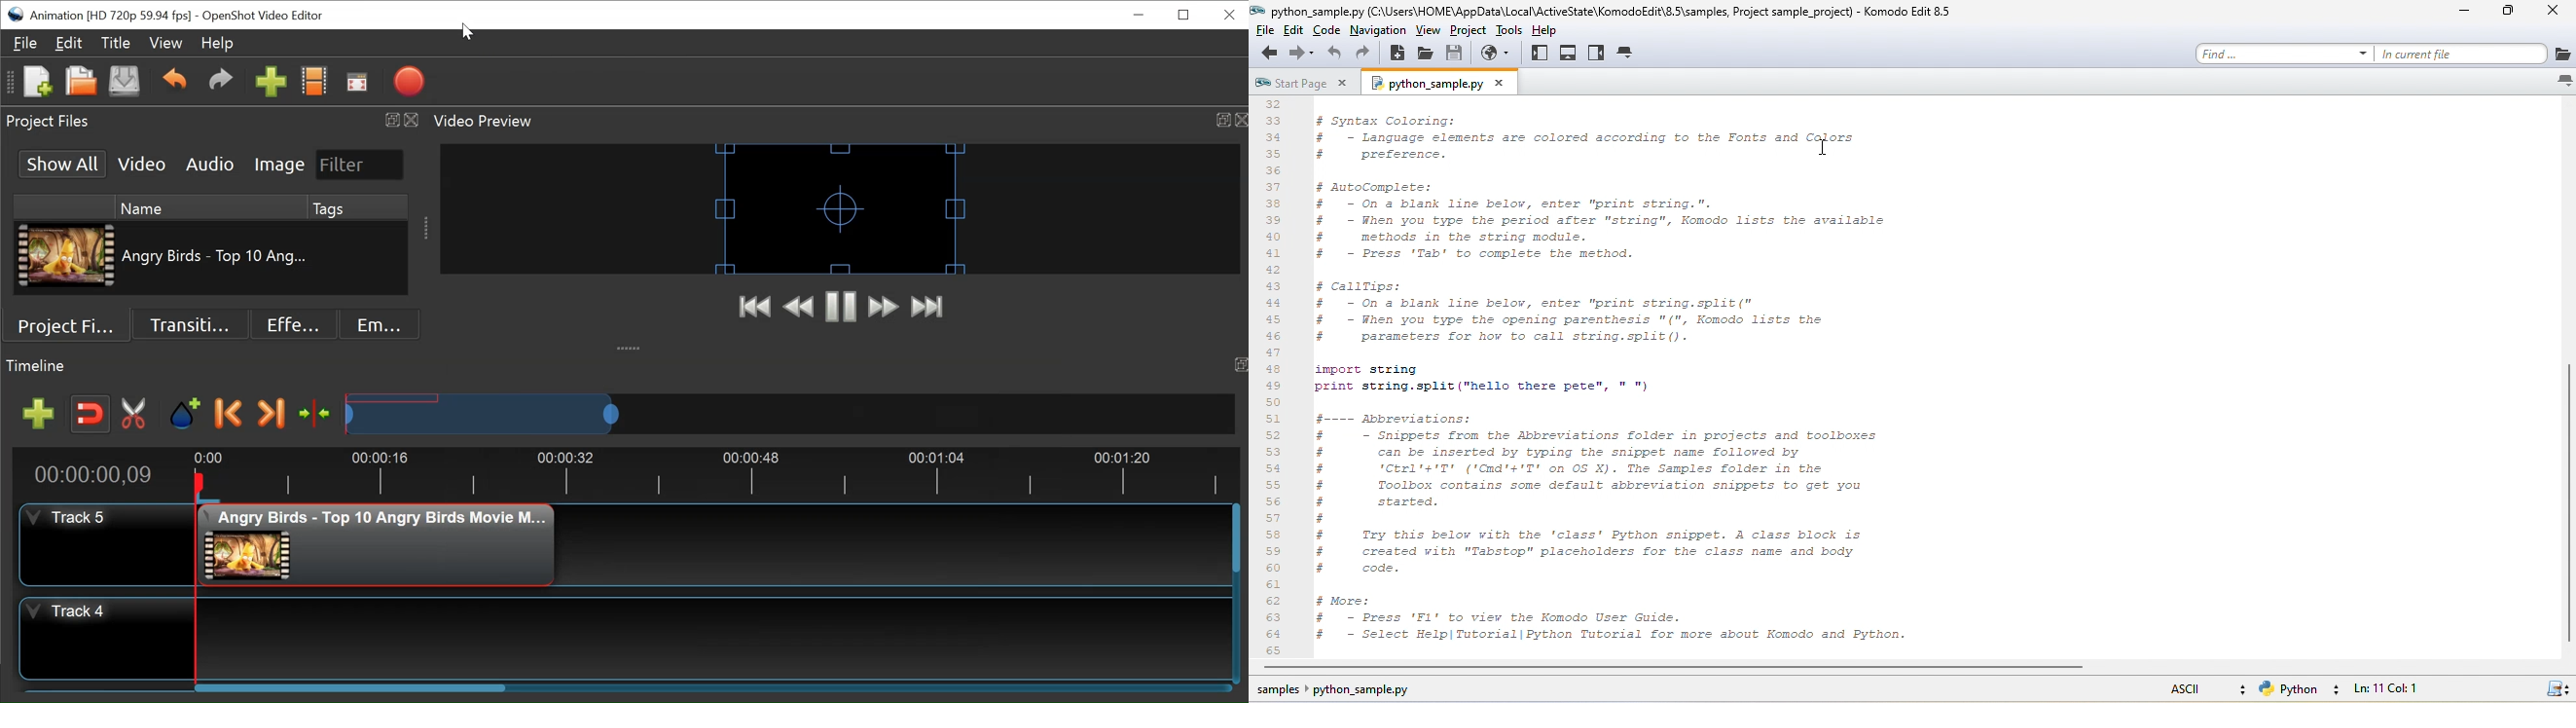 This screenshot has height=728, width=2576. I want to click on Play, so click(841, 307).